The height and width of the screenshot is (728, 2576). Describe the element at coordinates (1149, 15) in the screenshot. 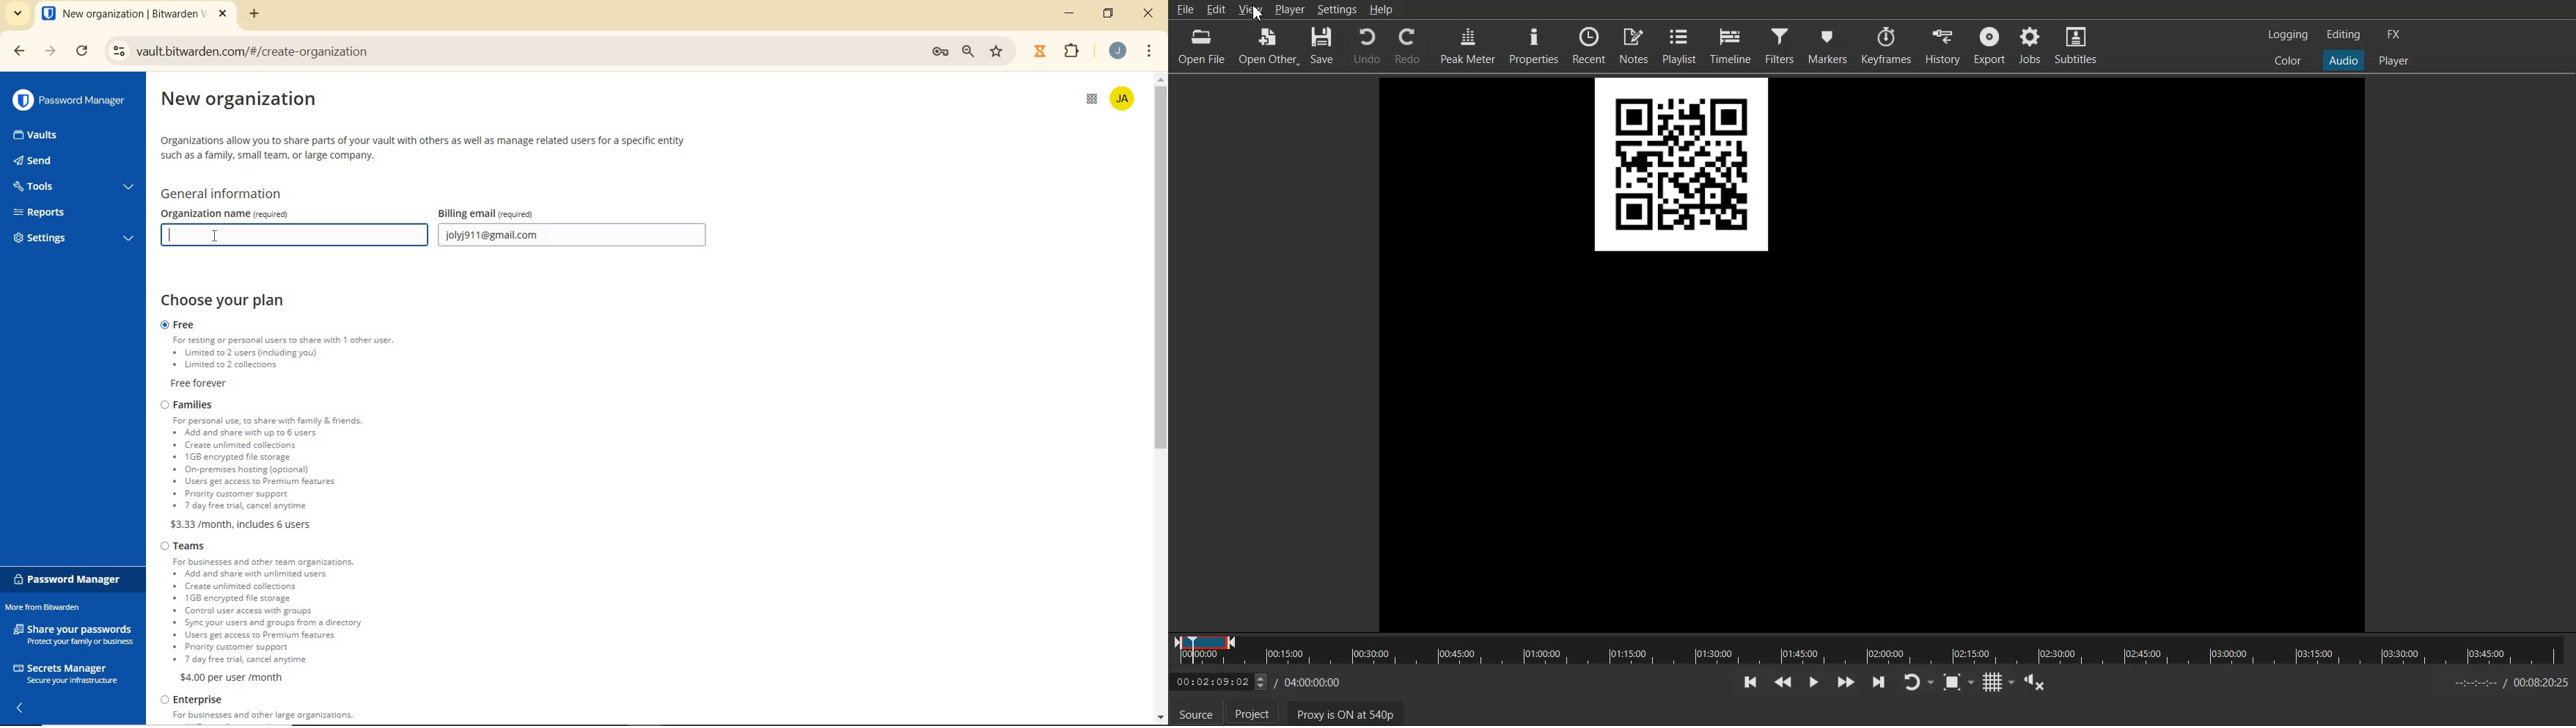

I see `close` at that location.